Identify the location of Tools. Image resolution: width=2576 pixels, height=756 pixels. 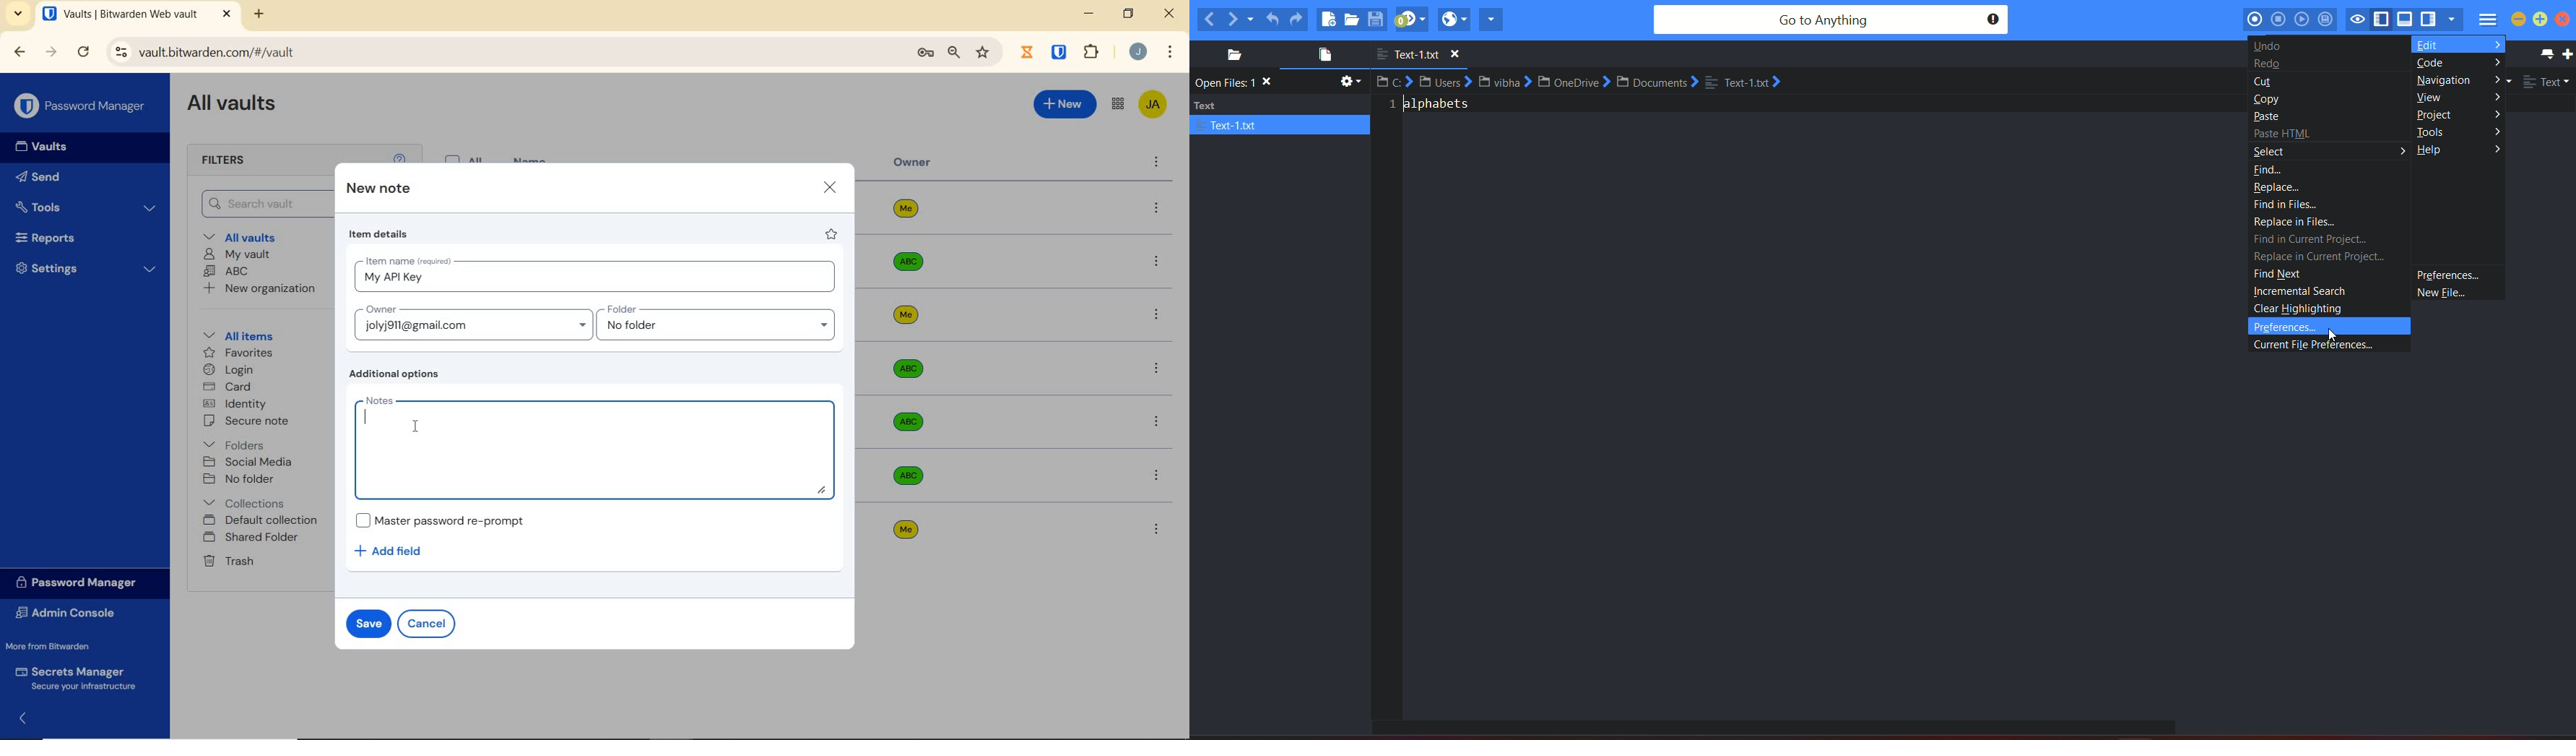
(86, 206).